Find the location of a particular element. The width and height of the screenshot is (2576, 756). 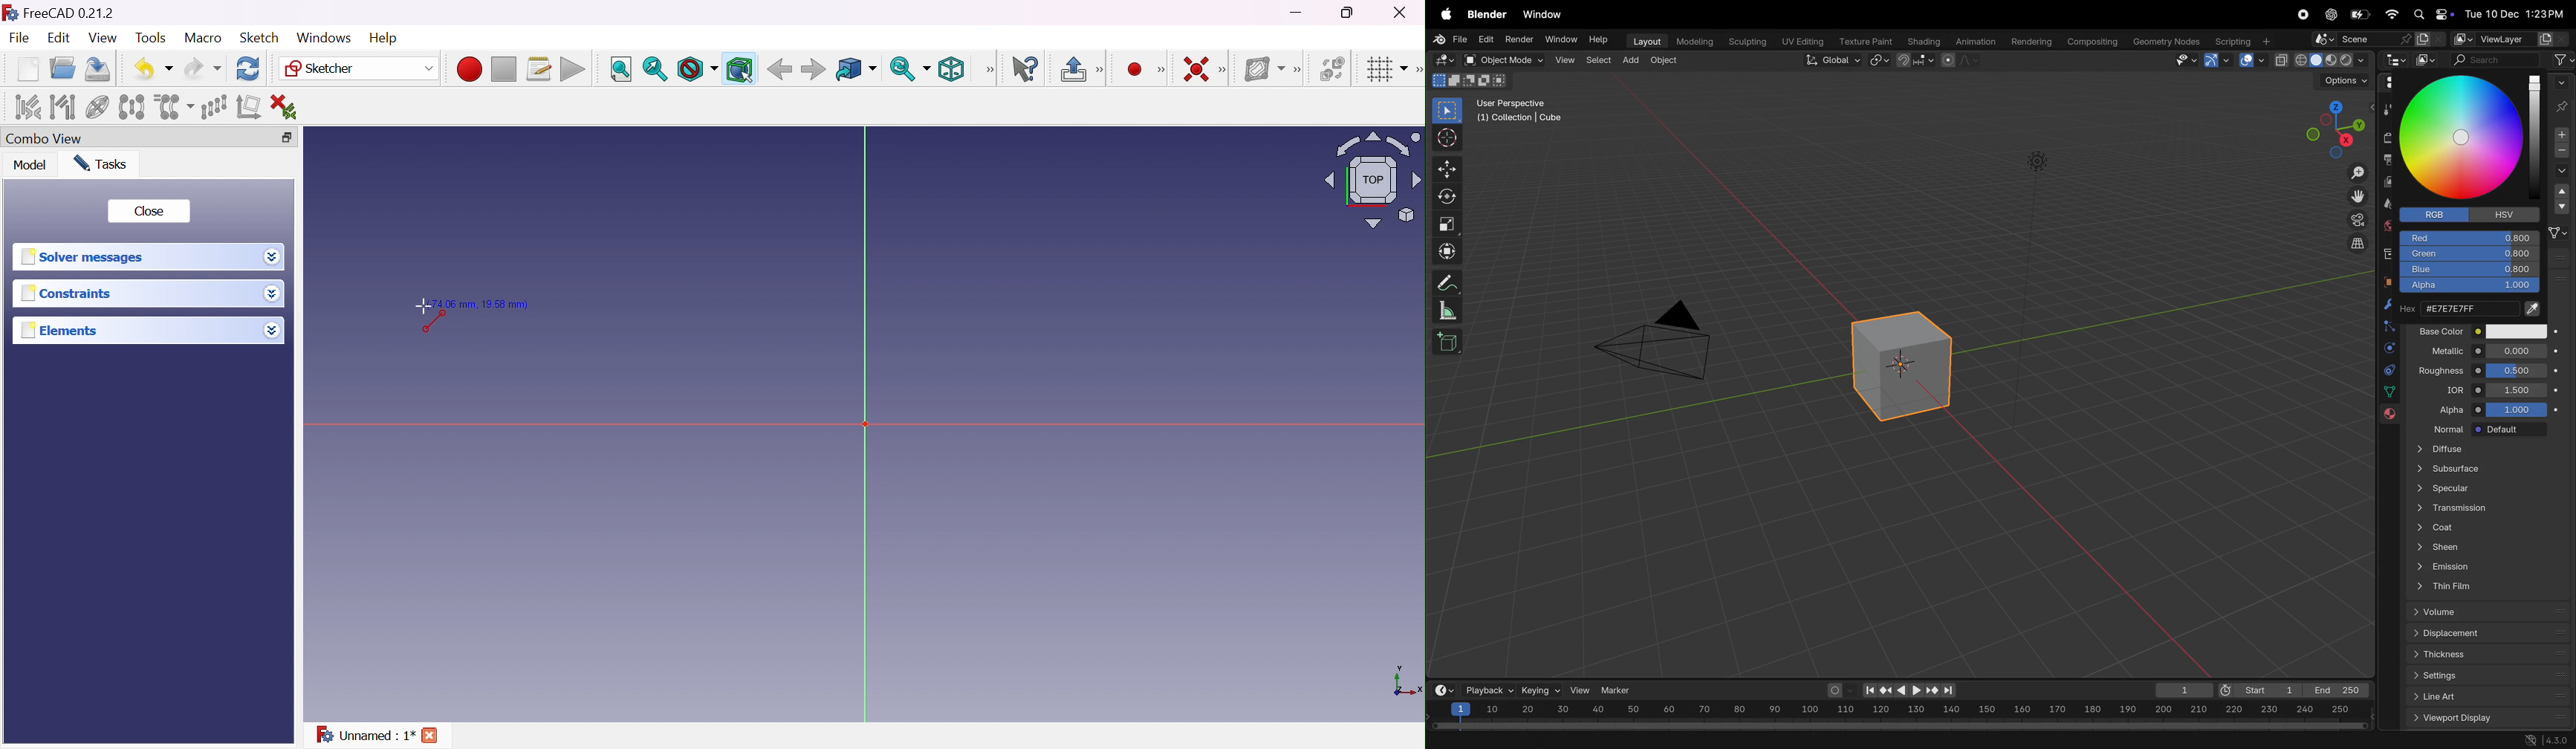

Close is located at coordinates (433, 736).